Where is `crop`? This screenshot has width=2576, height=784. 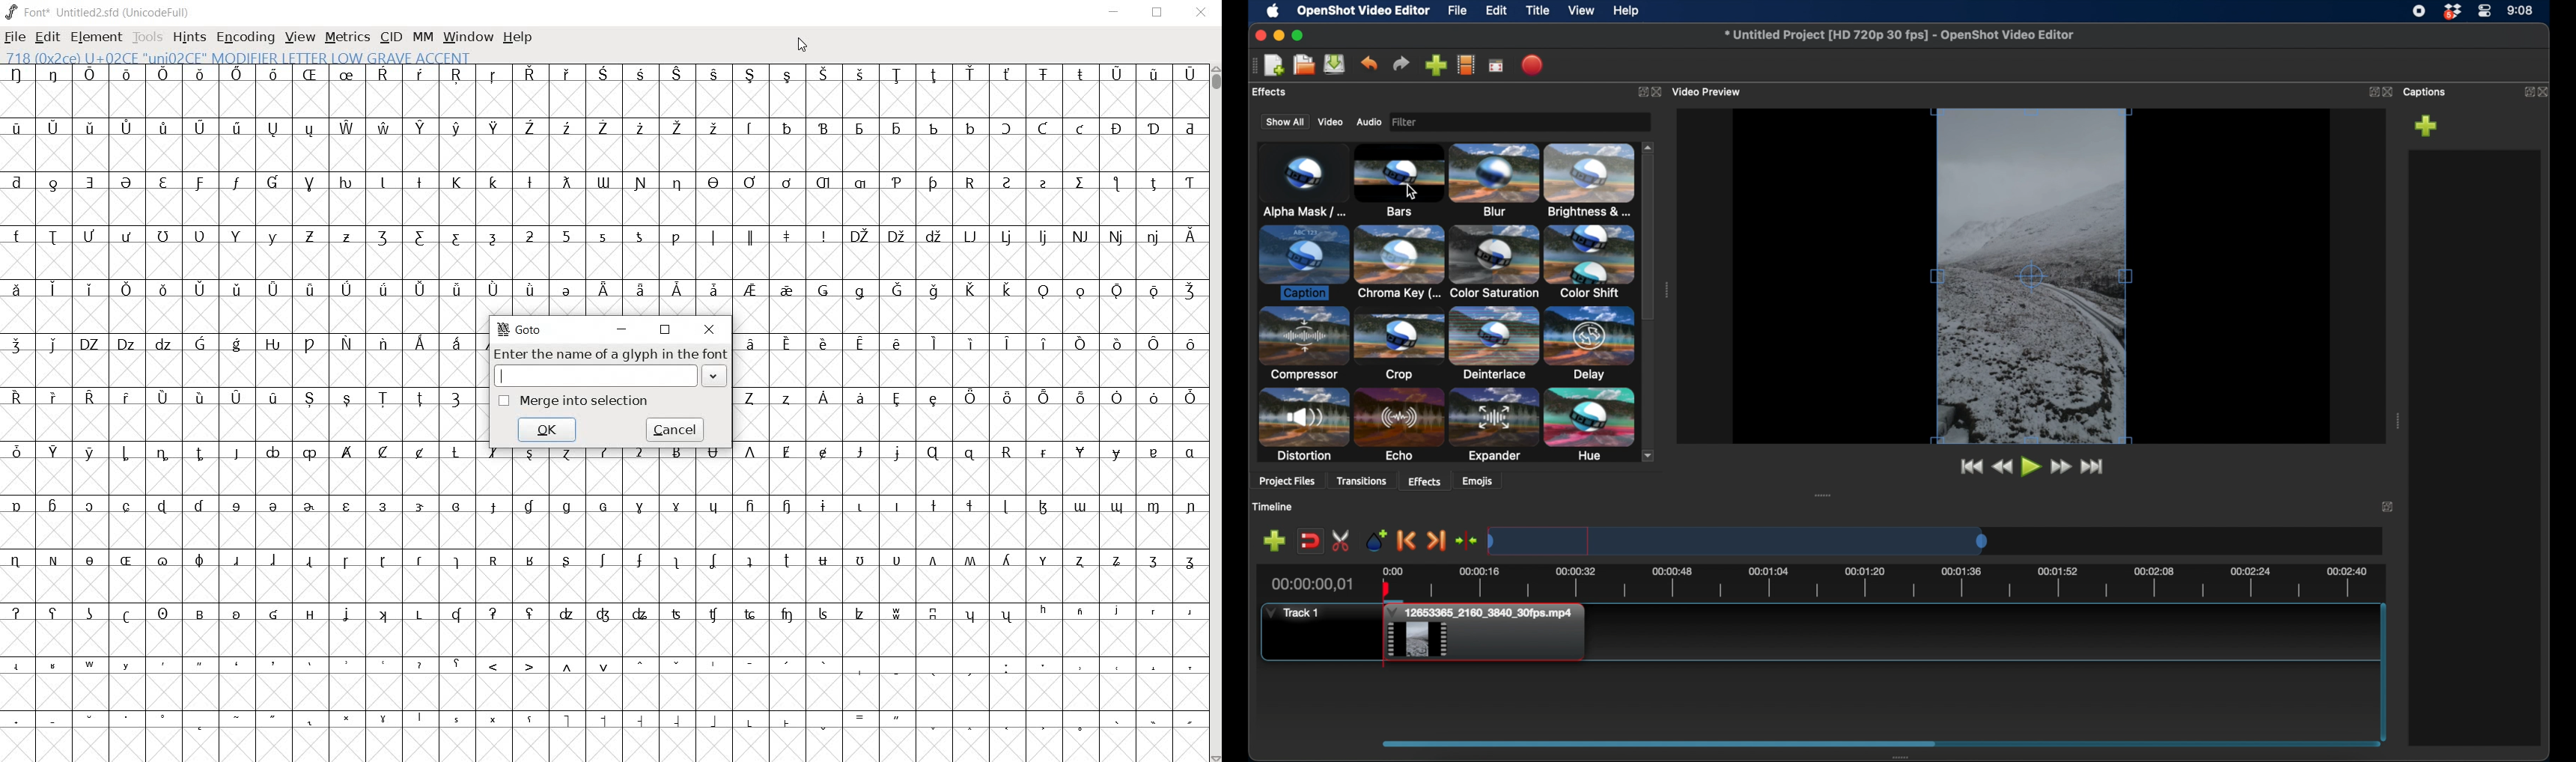 crop is located at coordinates (1399, 345).